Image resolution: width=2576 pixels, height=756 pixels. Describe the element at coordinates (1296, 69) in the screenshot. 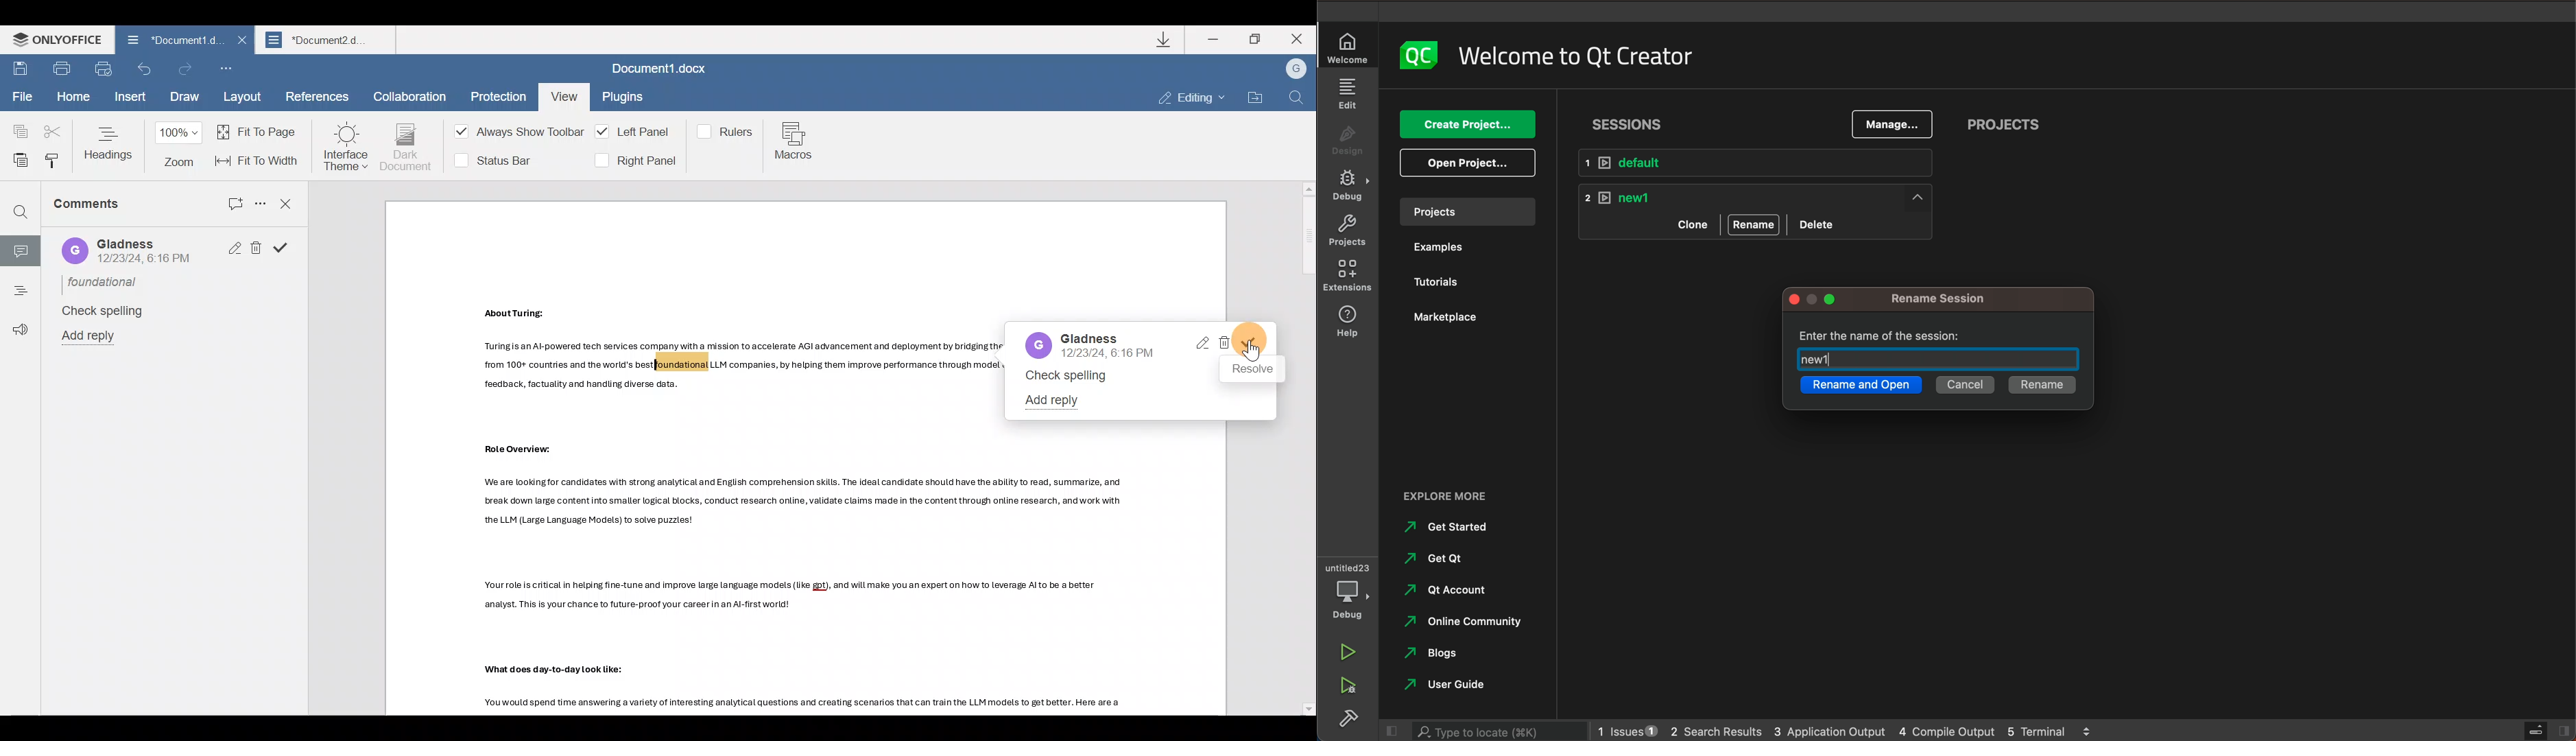

I see `Account name` at that location.